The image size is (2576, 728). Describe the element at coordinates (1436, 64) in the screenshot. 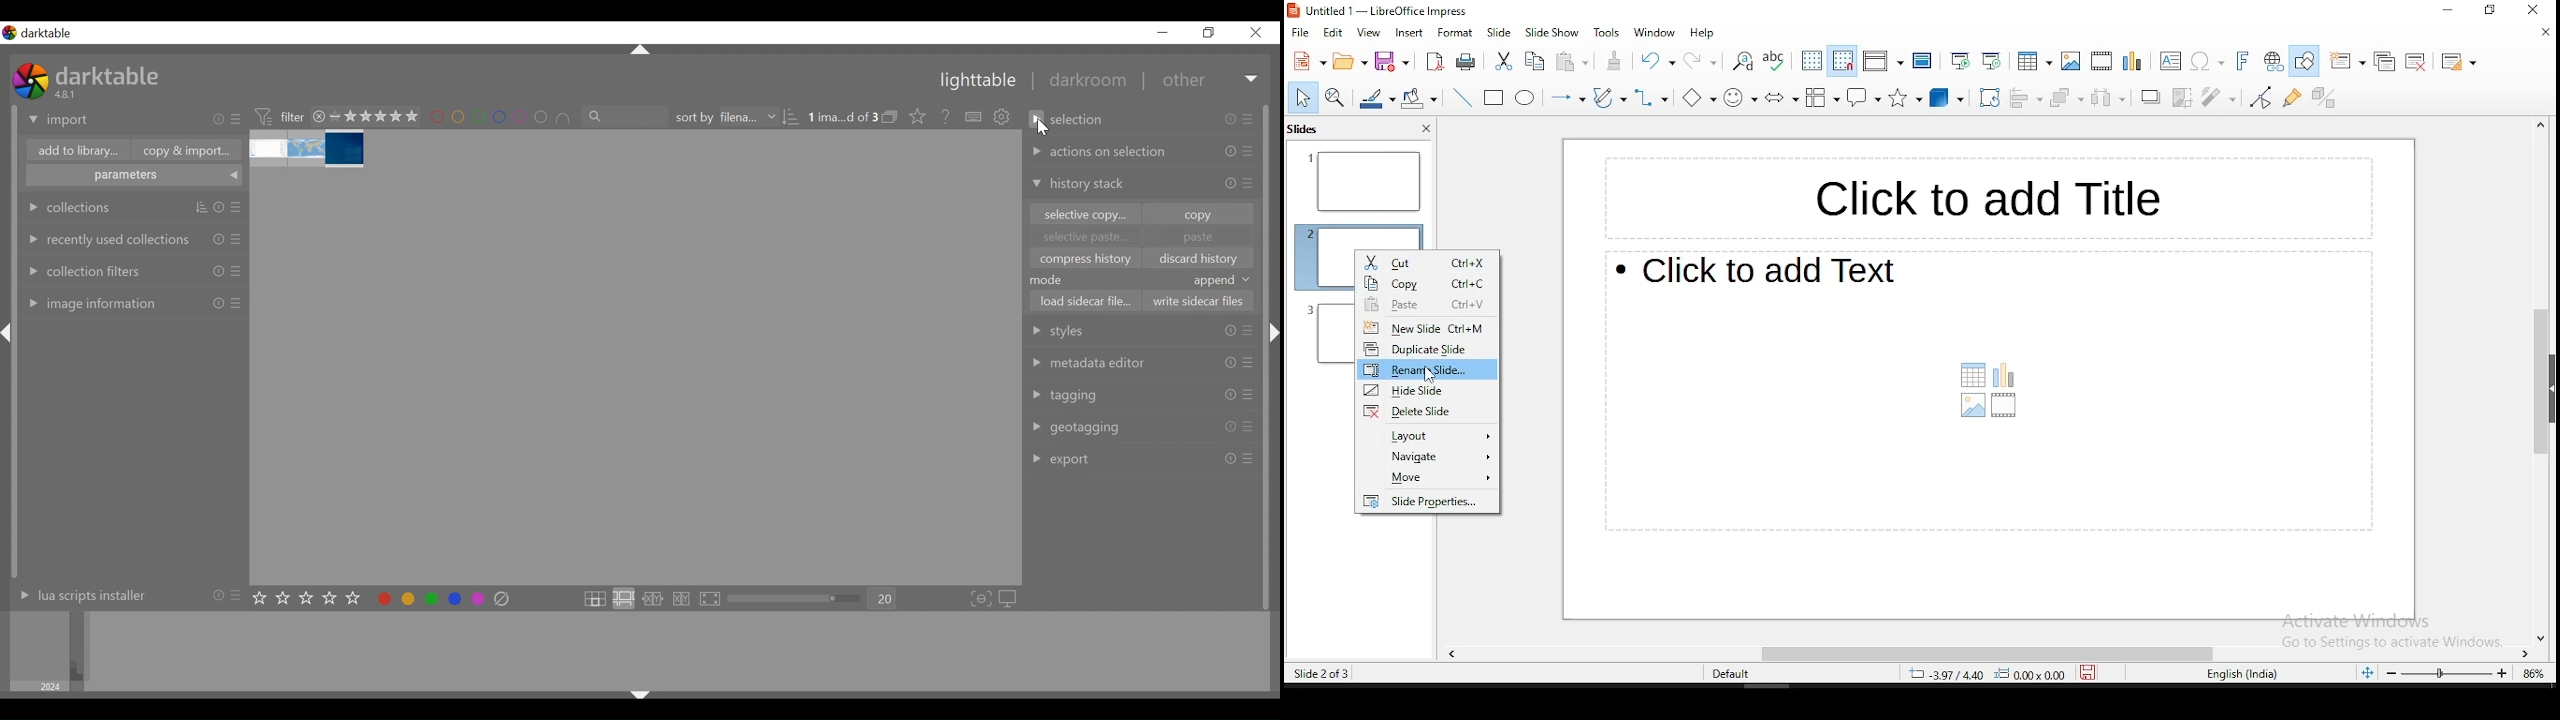

I see `export as pdf` at that location.